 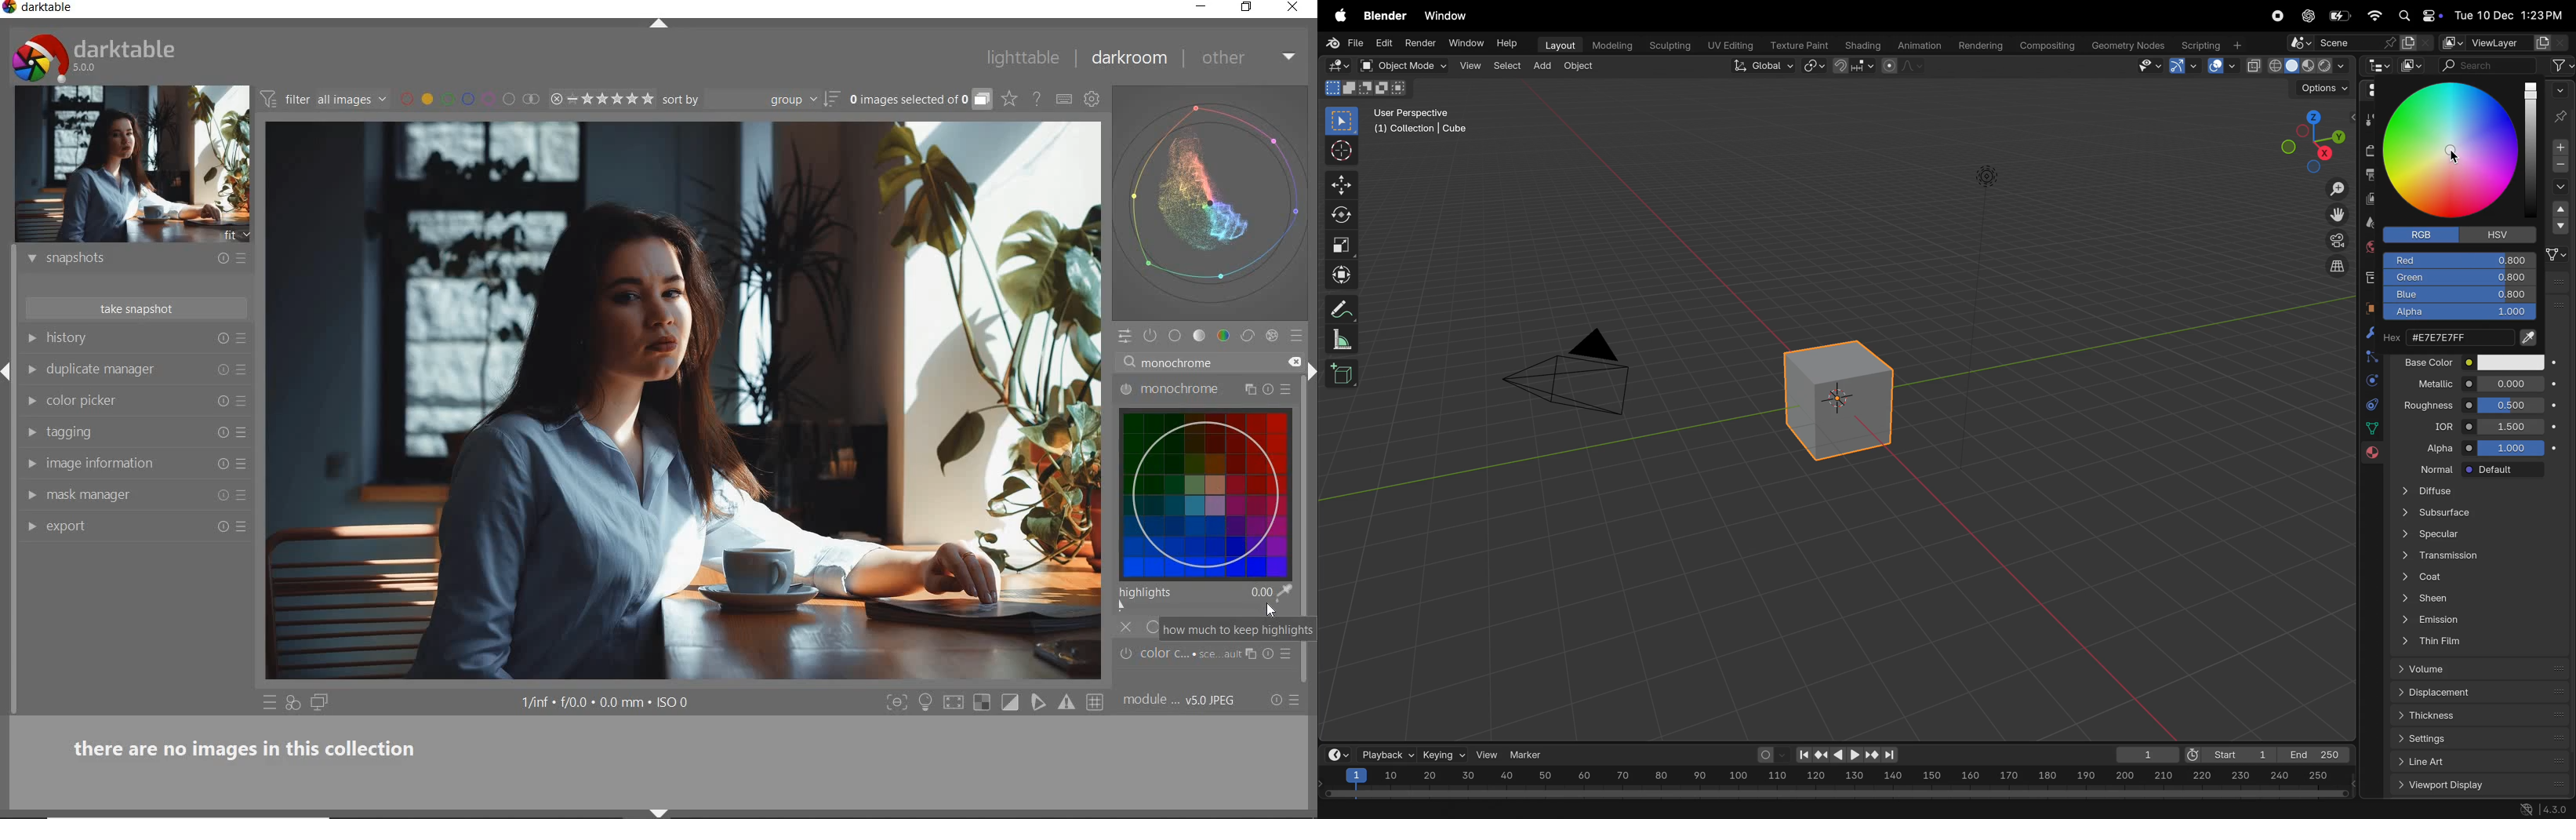 I want to click on mask manager, so click(x=125, y=494).